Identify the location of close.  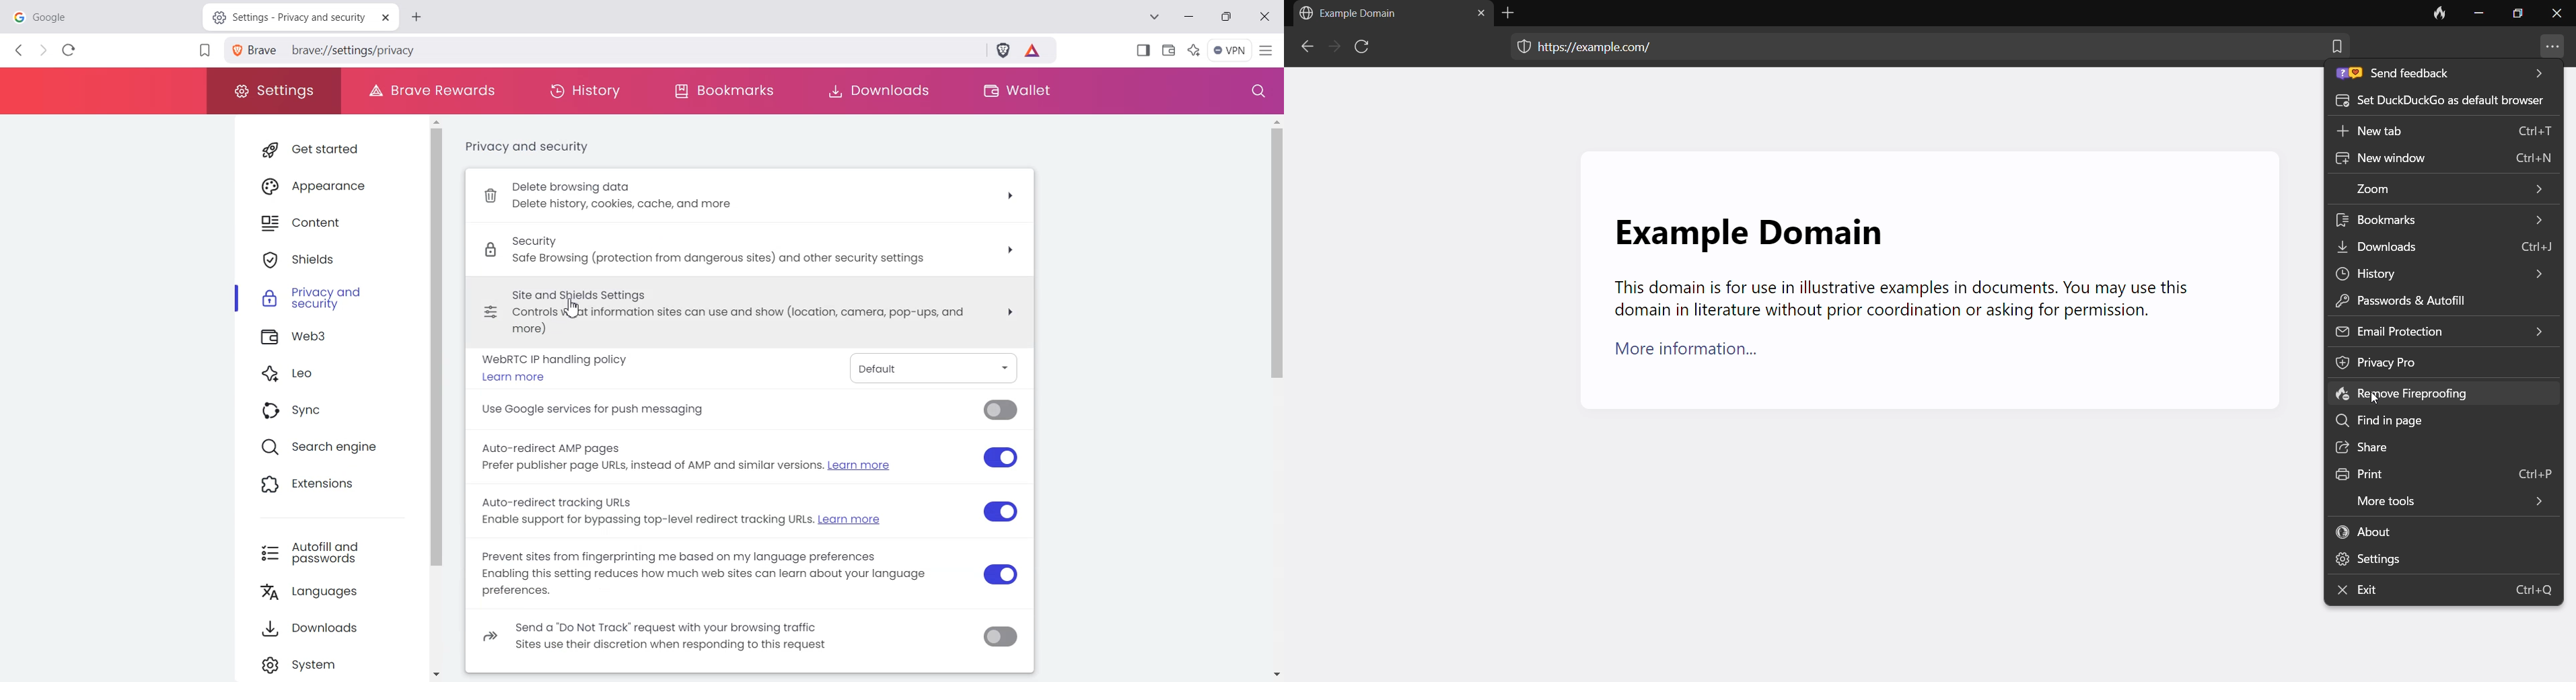
(2556, 17).